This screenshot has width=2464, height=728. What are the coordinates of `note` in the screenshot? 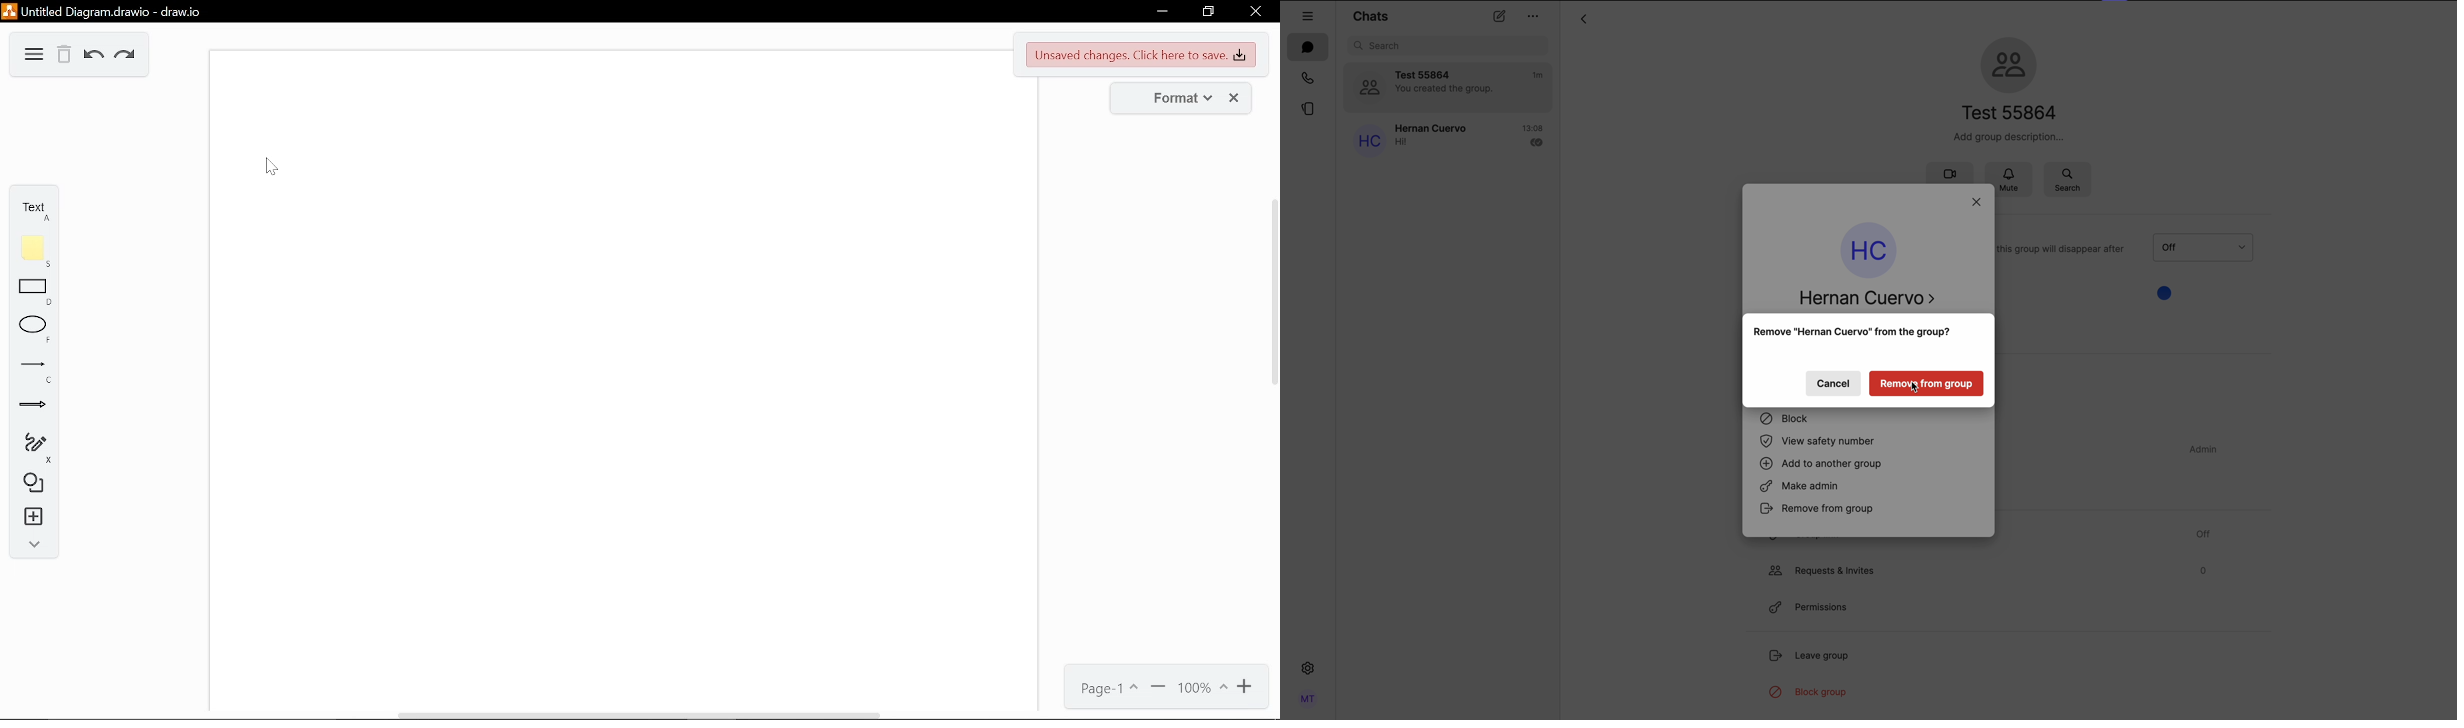 It's located at (27, 249).